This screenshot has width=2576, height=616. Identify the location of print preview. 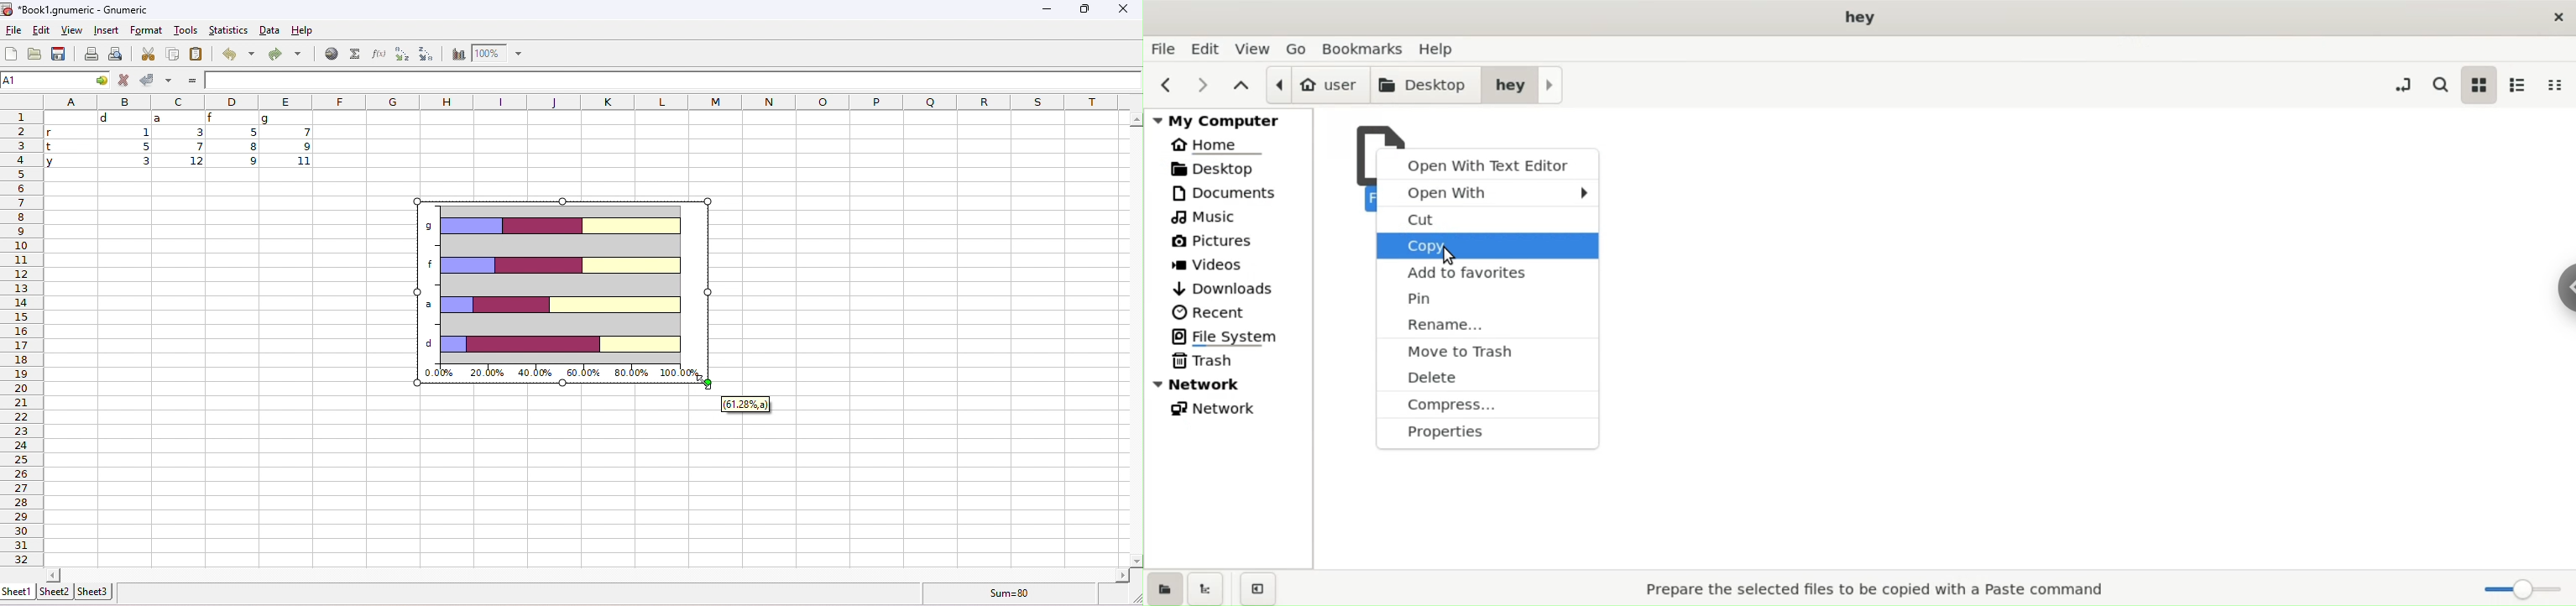
(118, 54).